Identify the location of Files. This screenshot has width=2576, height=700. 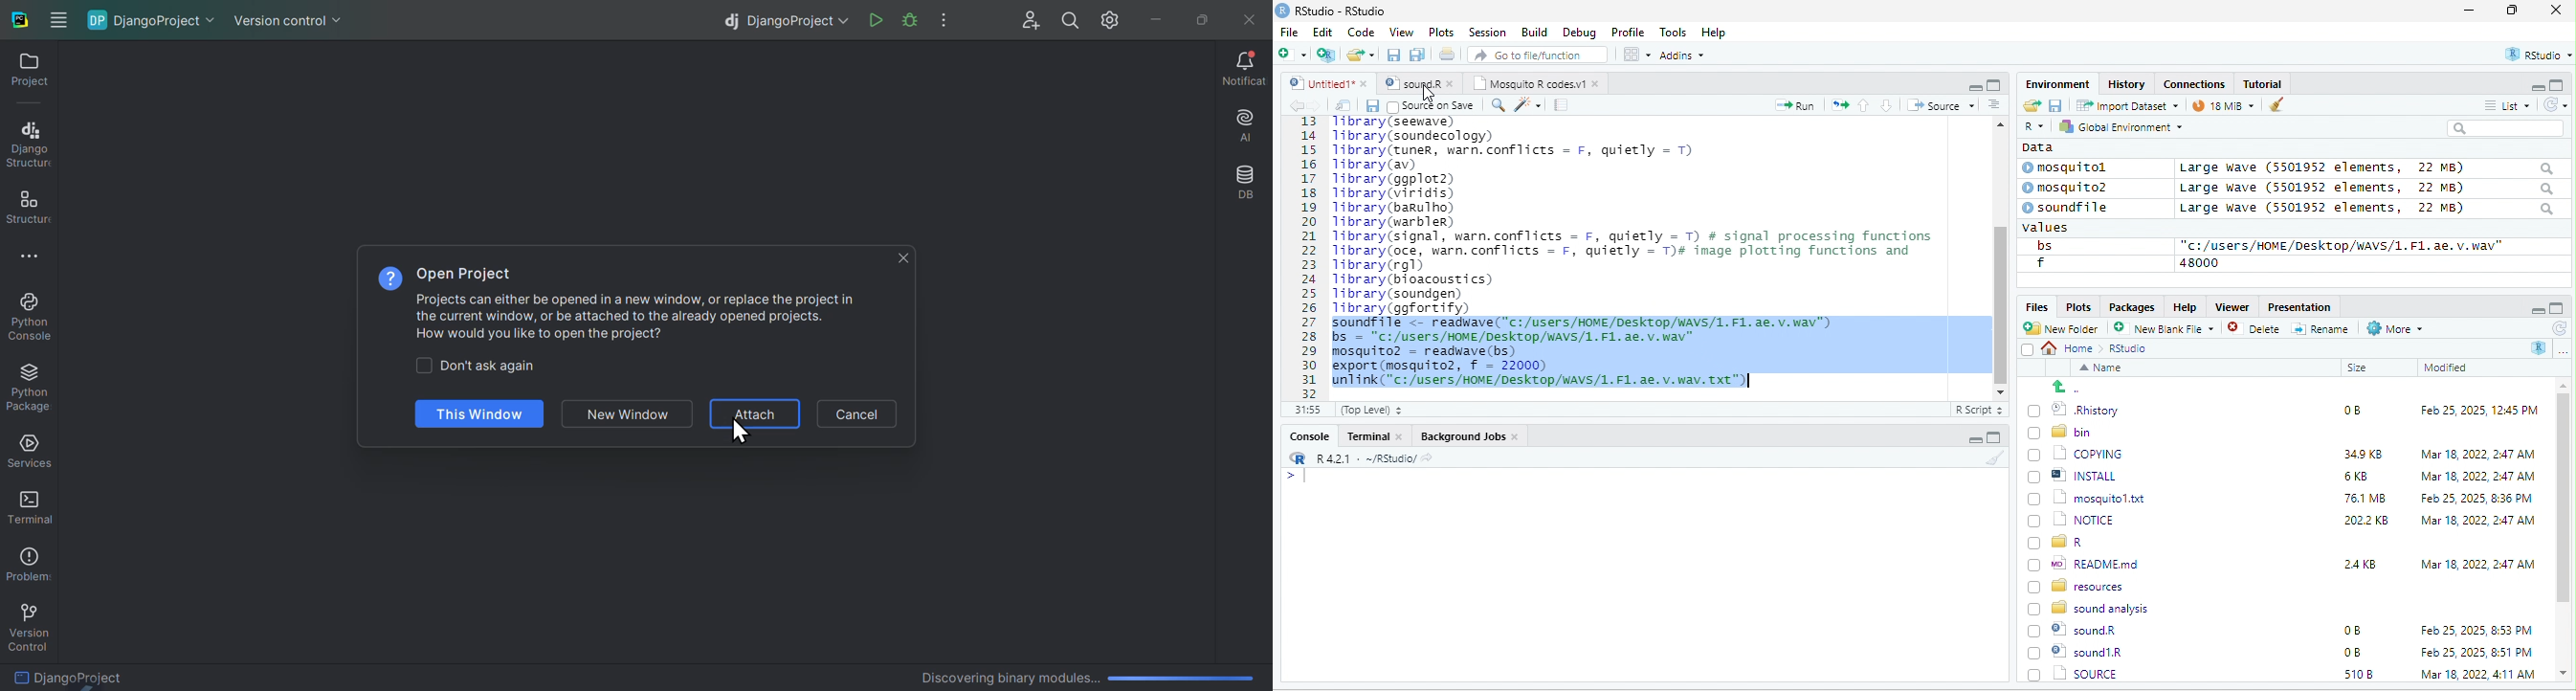
(2033, 306).